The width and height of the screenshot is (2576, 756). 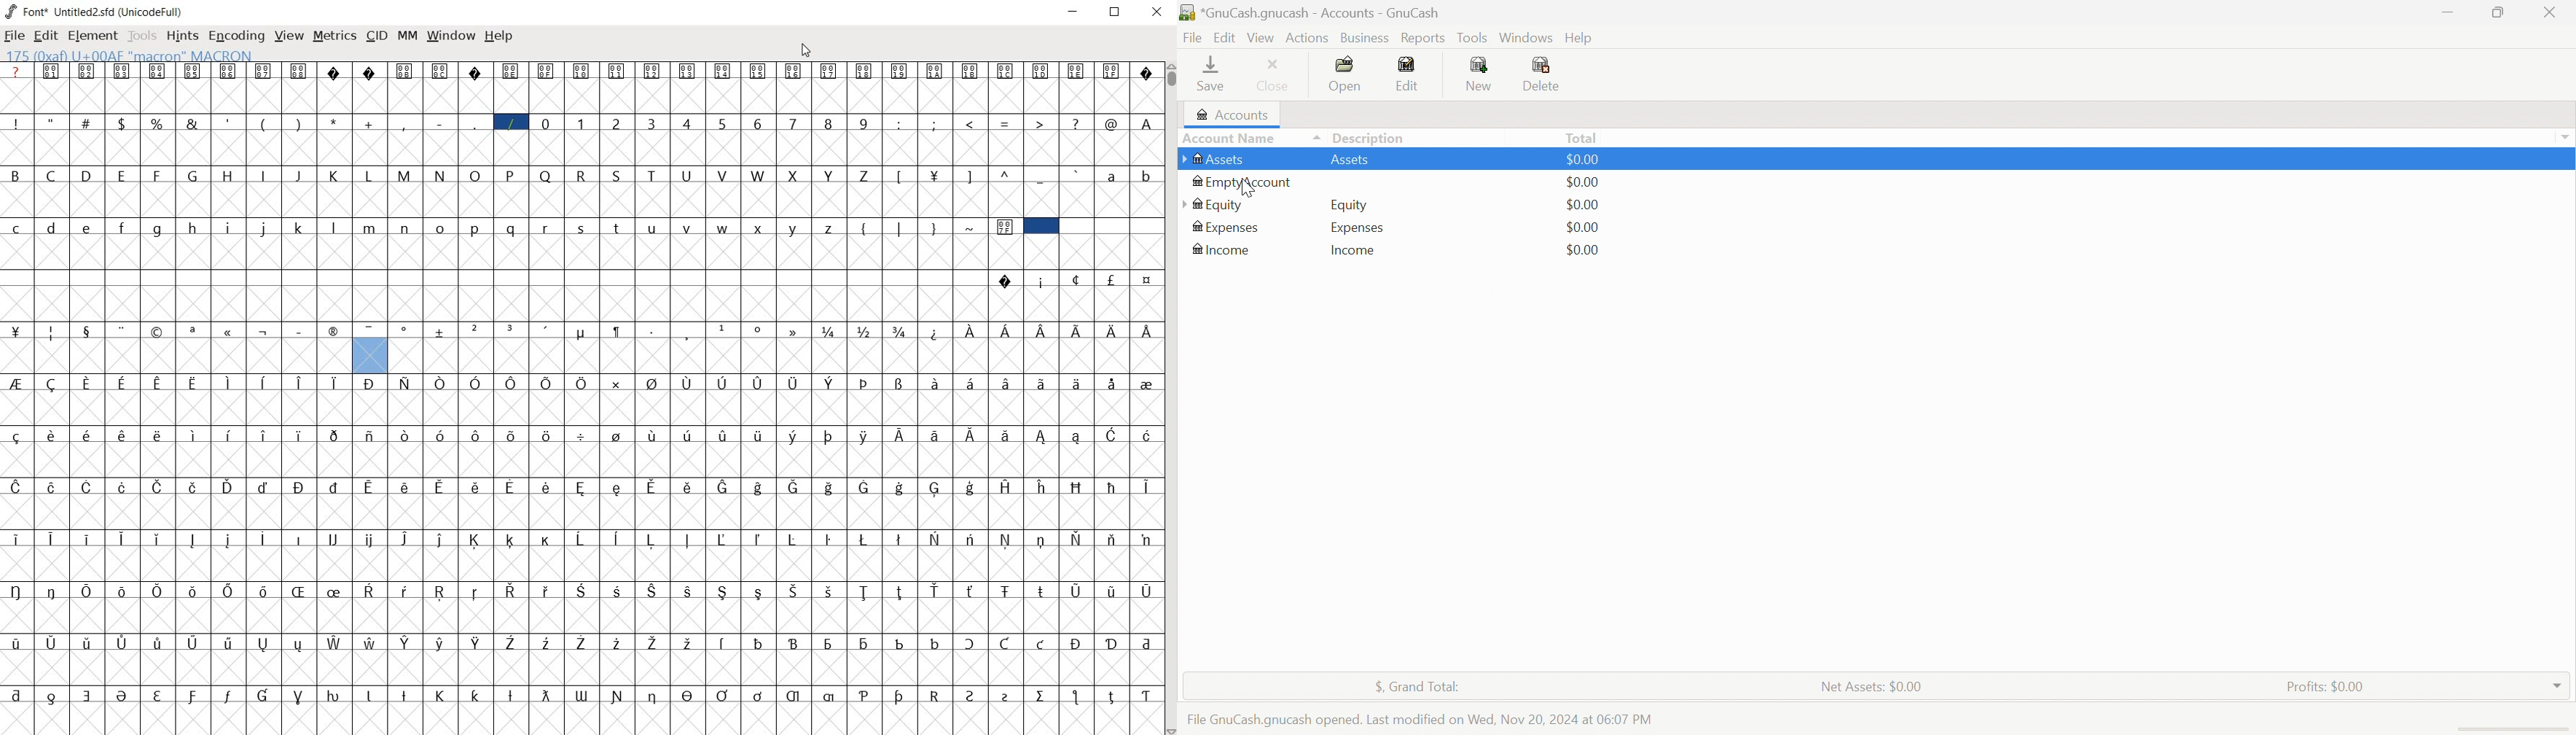 I want to click on Symbol, so click(x=831, y=435).